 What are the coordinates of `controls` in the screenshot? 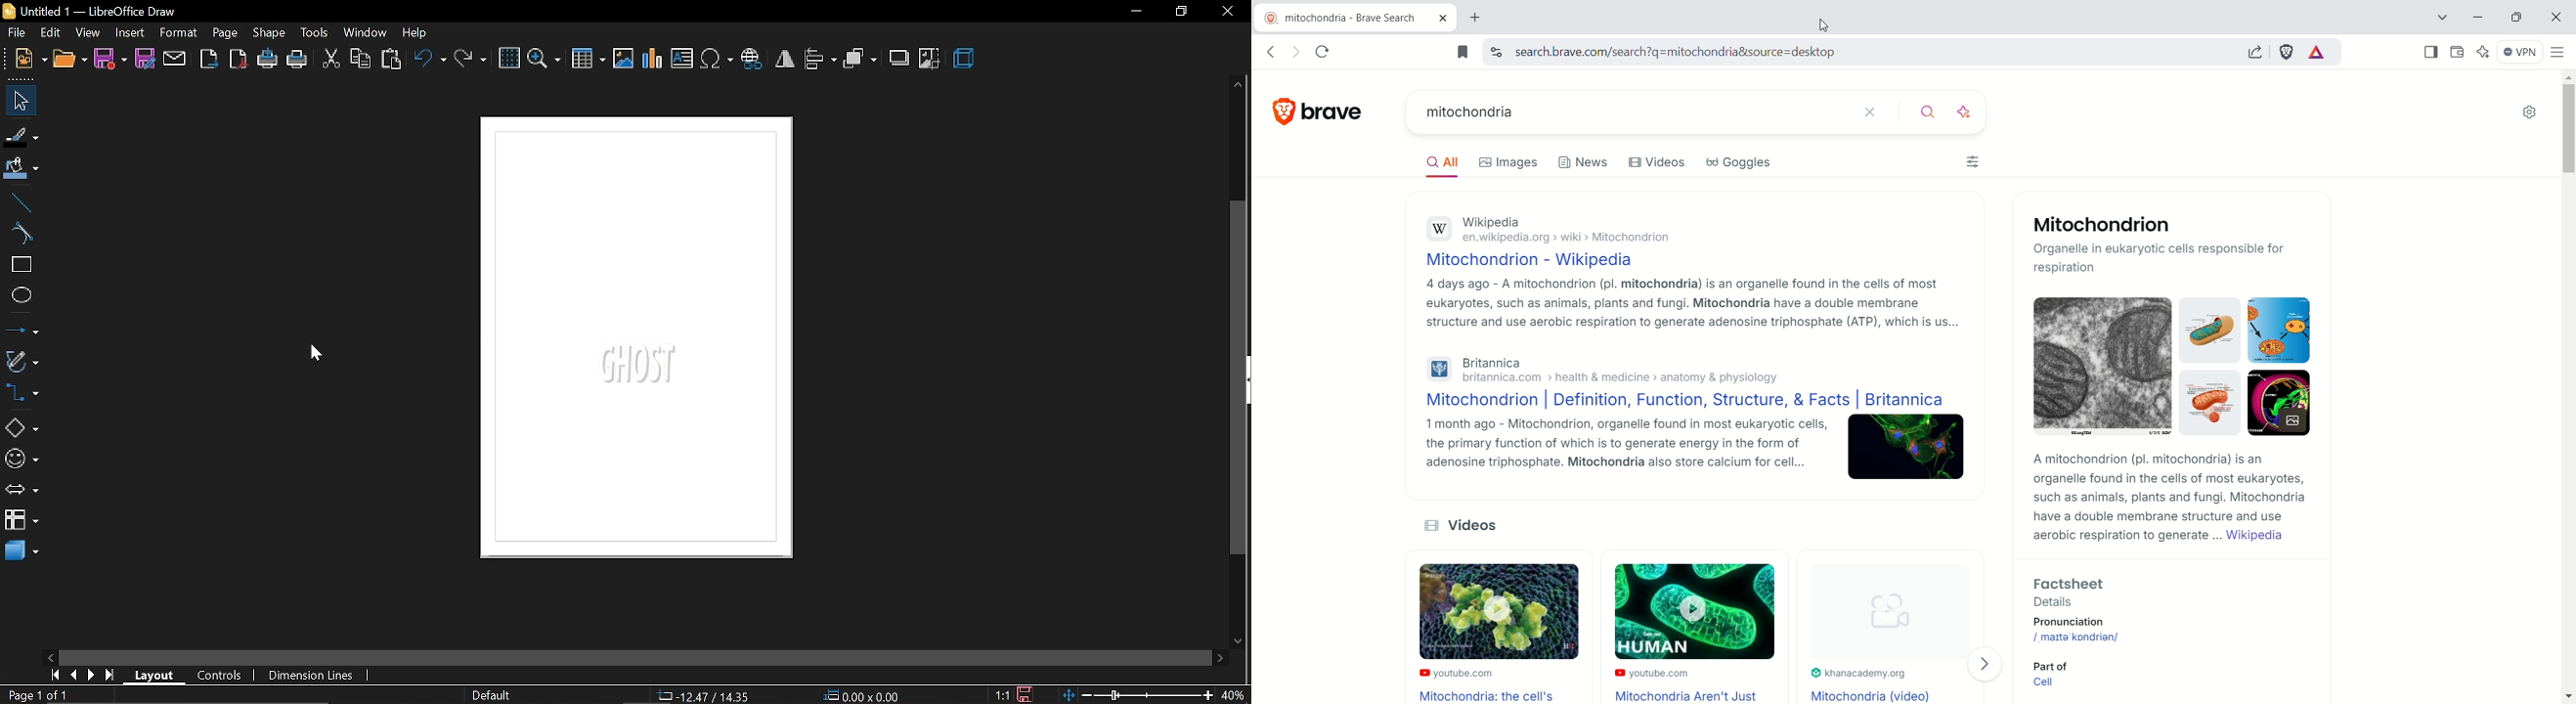 It's located at (214, 675).